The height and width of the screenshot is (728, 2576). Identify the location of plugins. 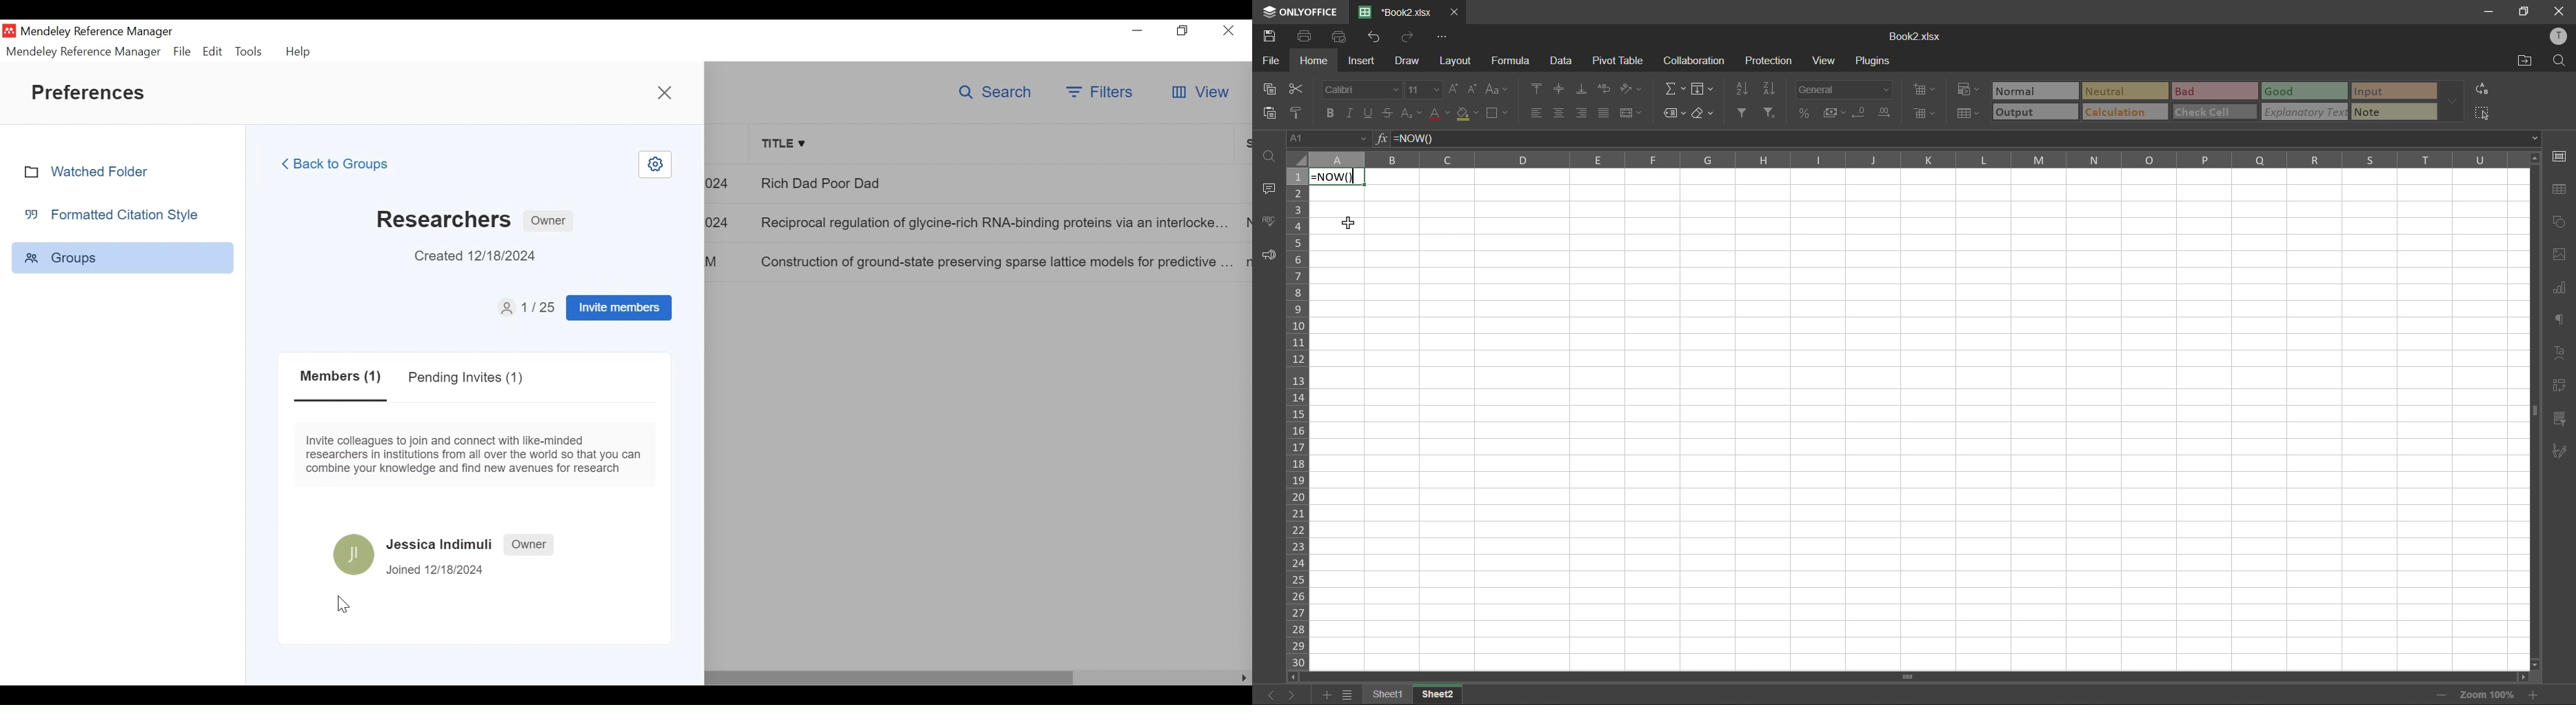
(1876, 63).